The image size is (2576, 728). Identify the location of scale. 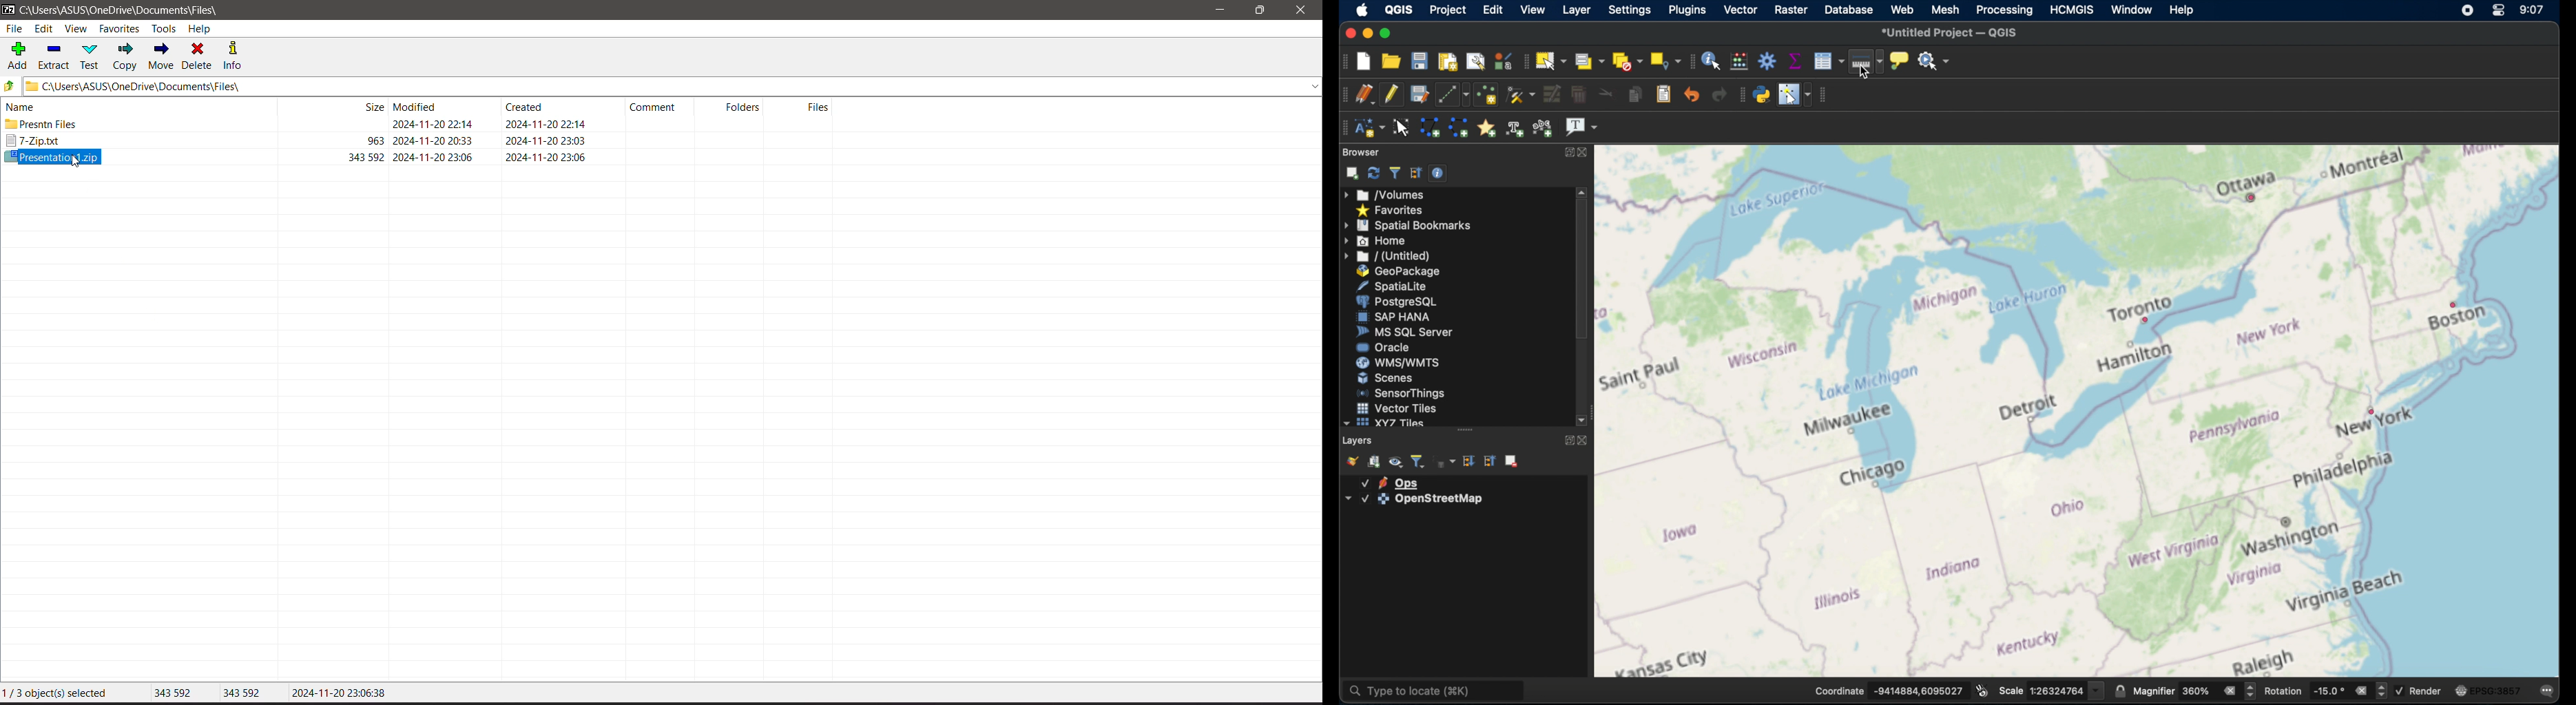
(2051, 689).